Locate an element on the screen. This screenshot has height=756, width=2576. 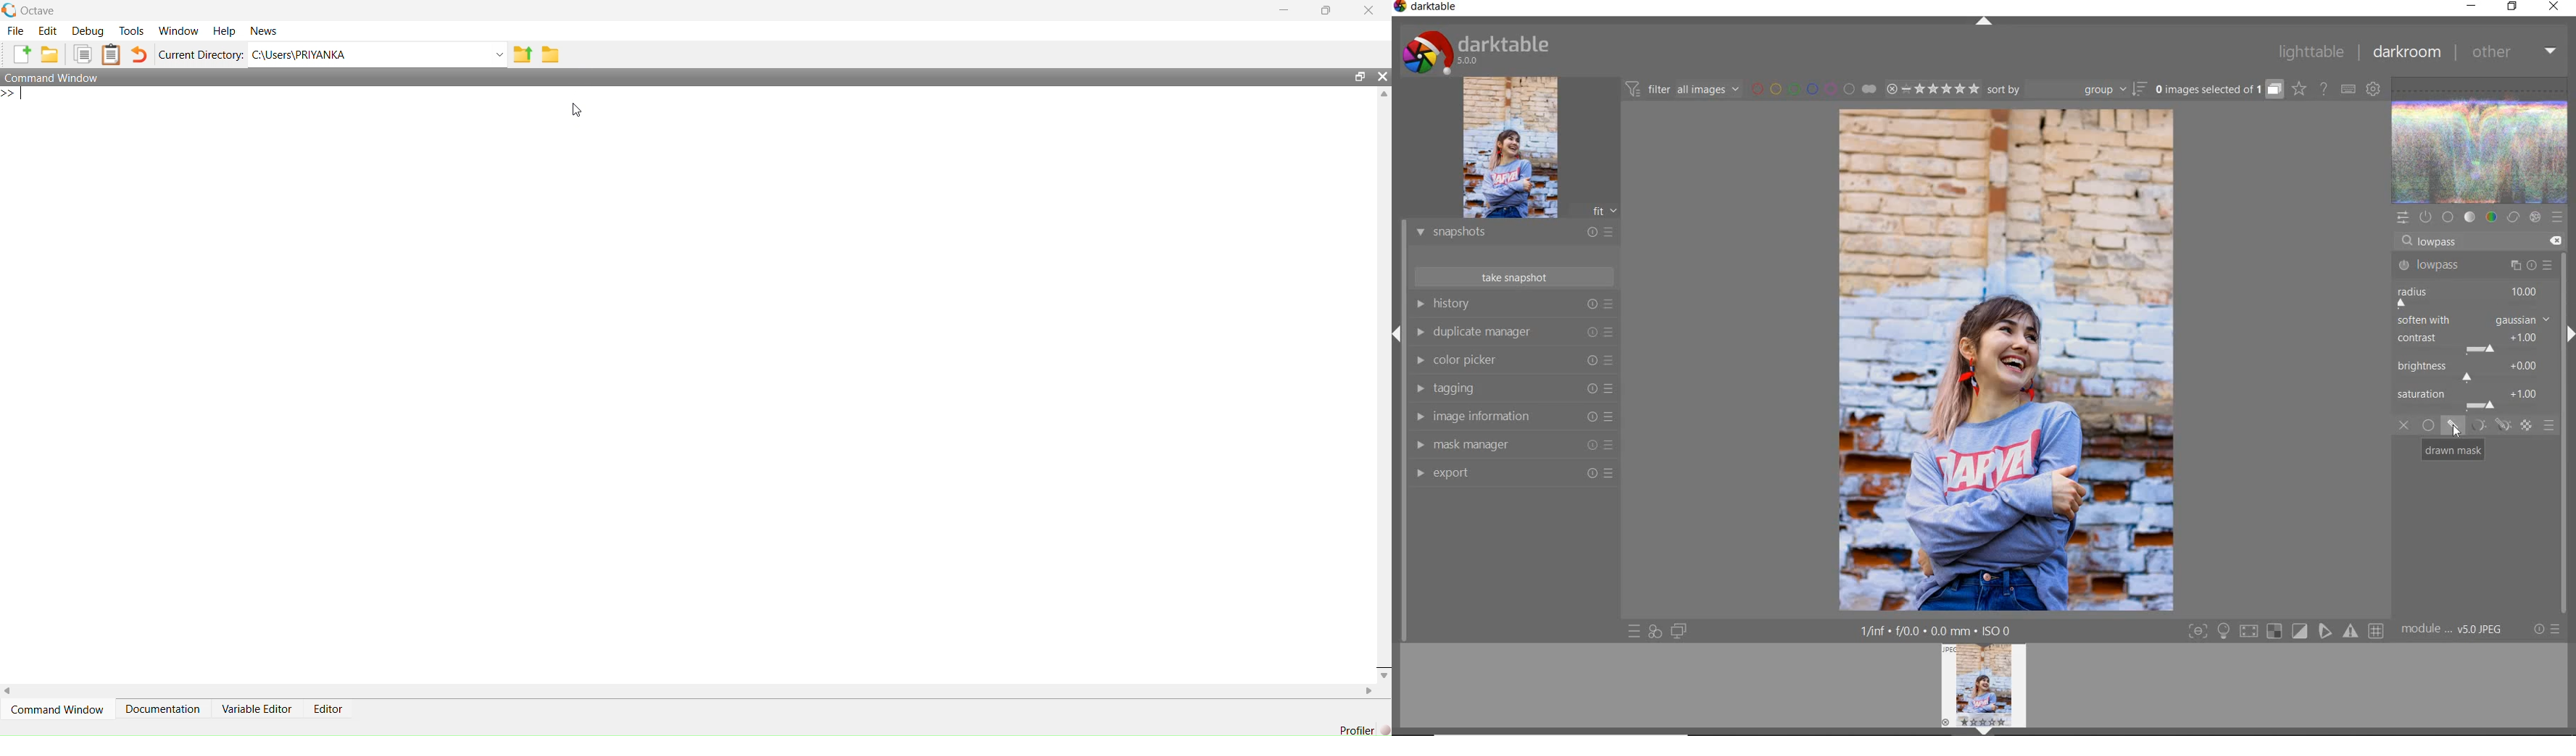
contrast is located at coordinates (2471, 341).